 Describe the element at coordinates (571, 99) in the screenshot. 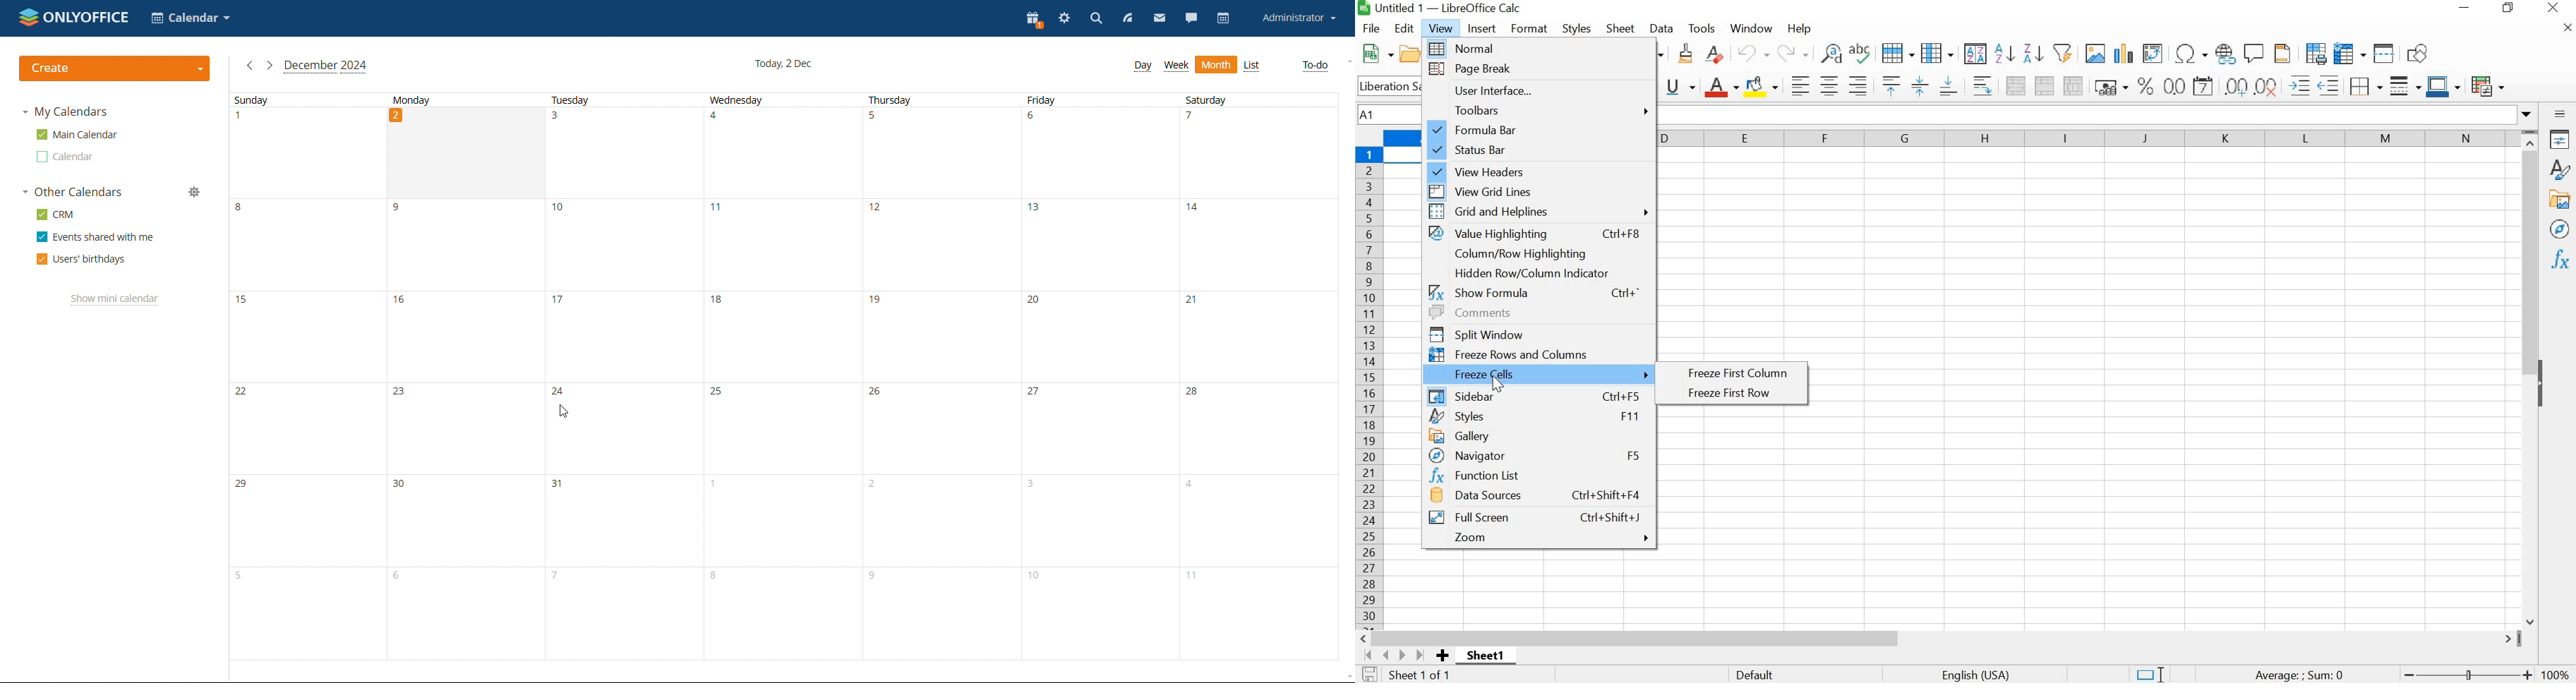

I see `Tuesday` at that location.